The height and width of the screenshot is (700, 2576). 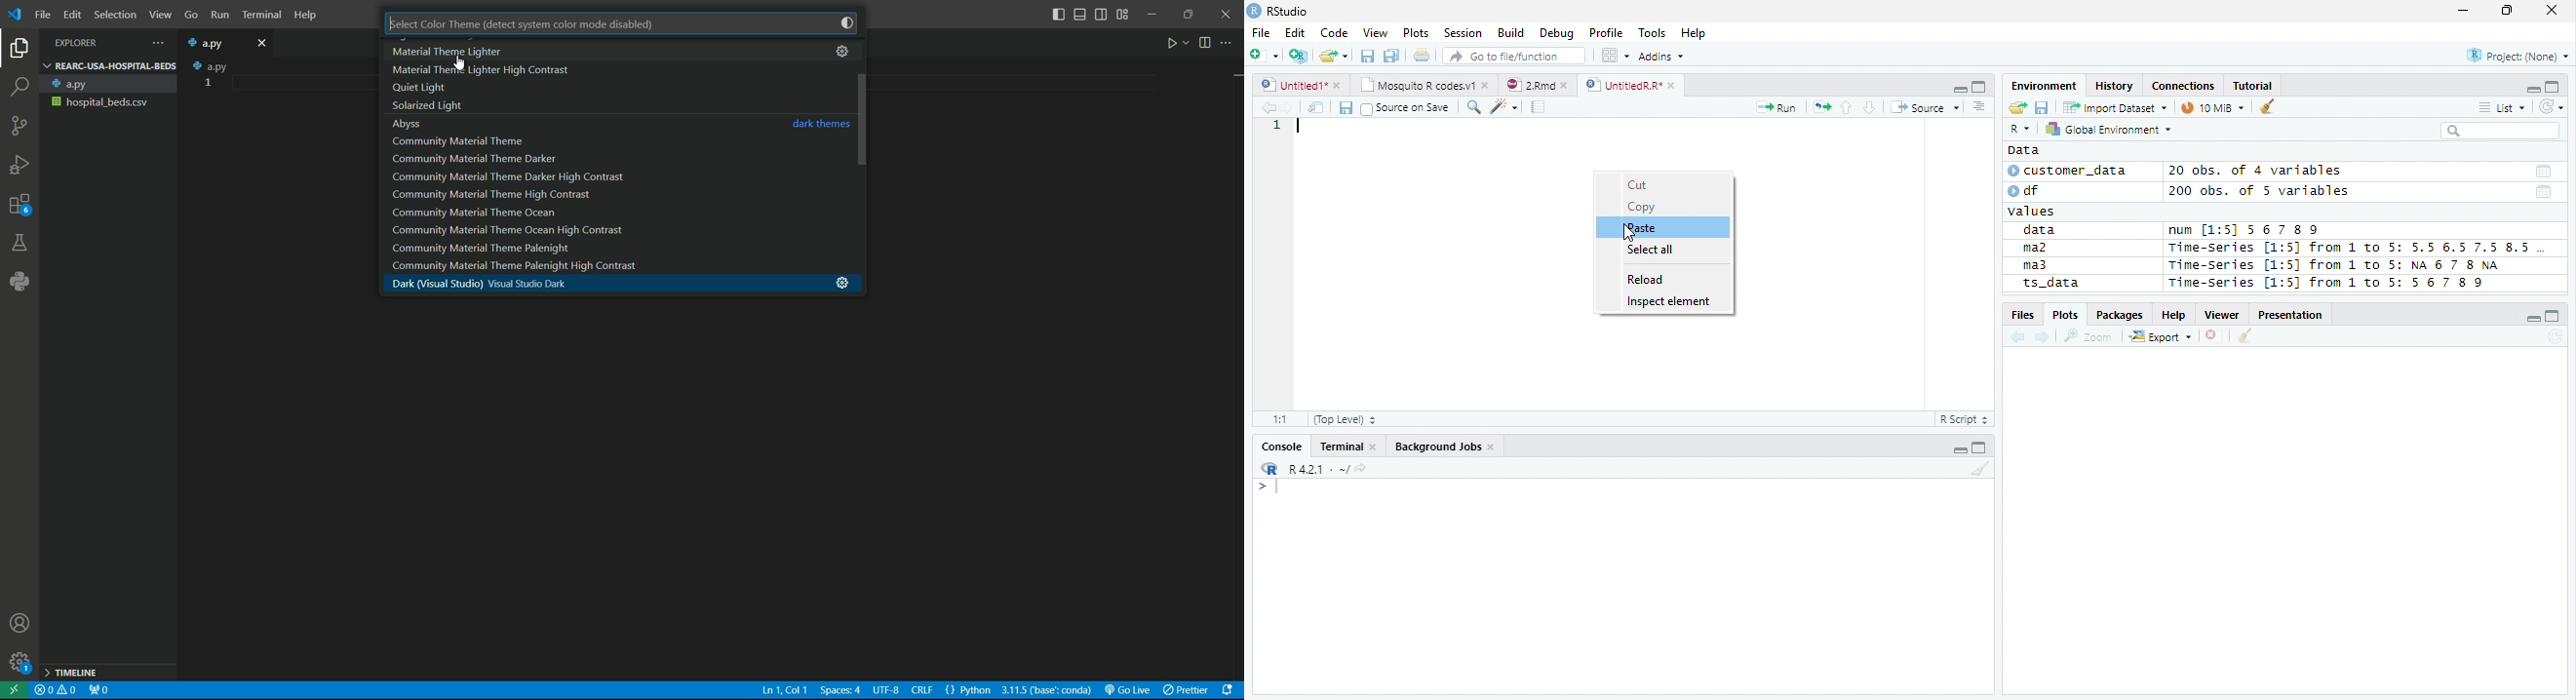 I want to click on 200 obs. of 5 variables, so click(x=2256, y=193).